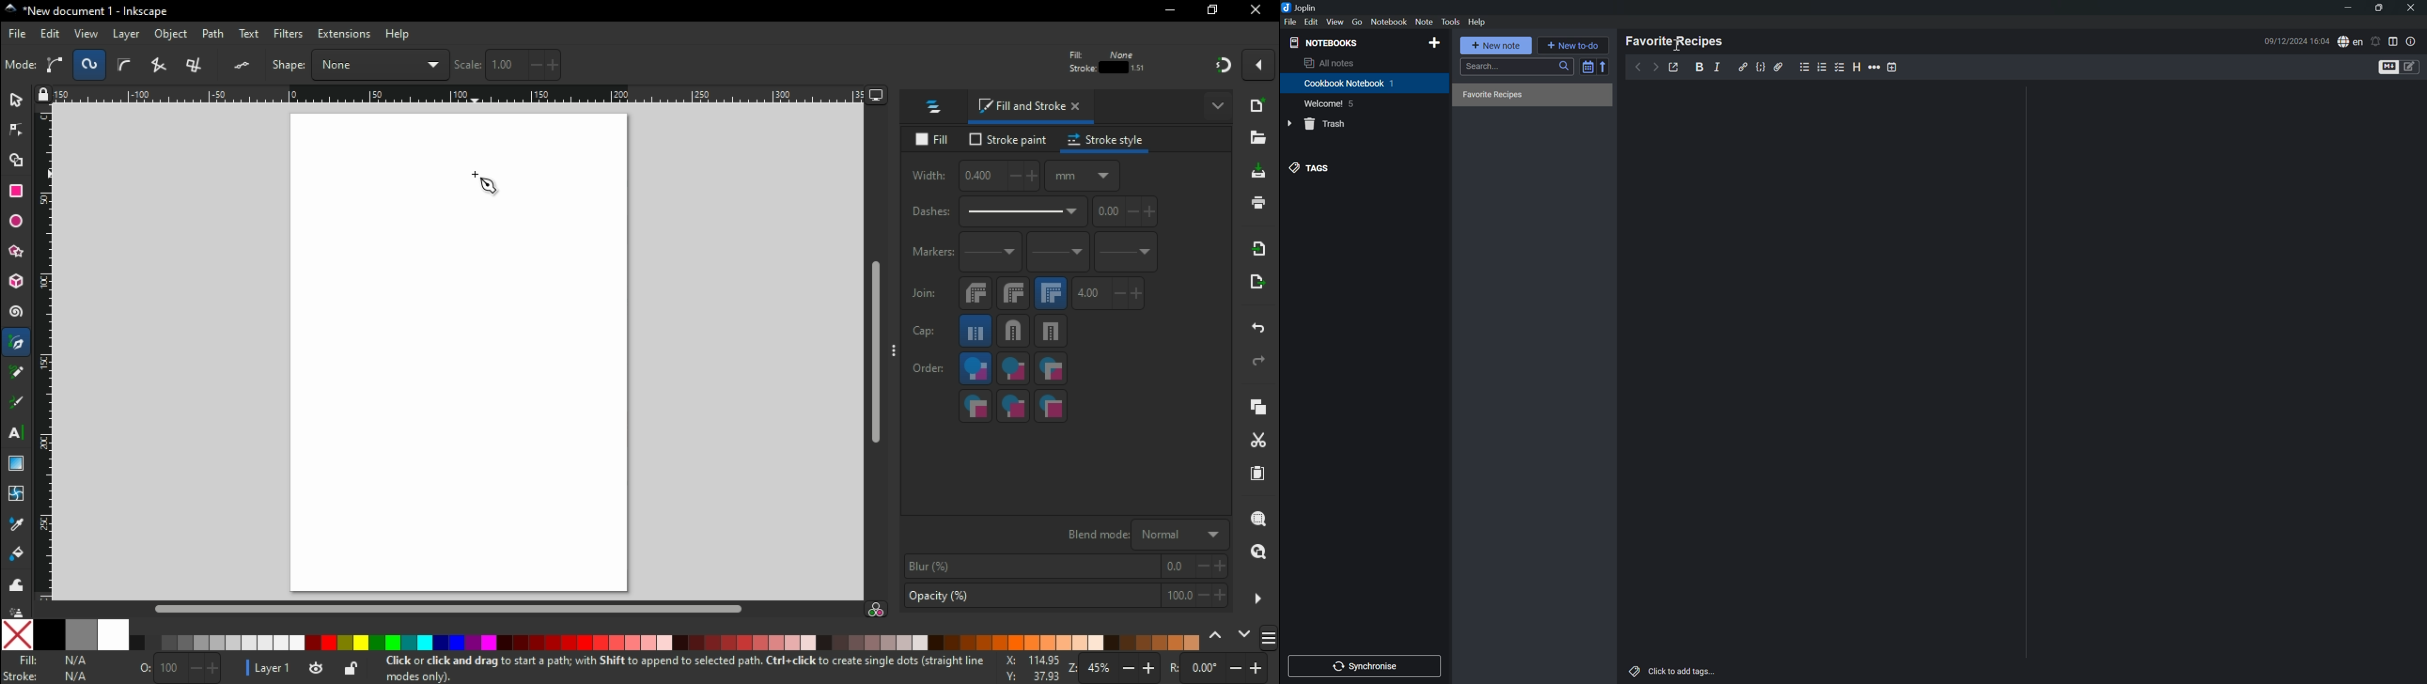  I want to click on Insert/edit link, so click(1743, 66).